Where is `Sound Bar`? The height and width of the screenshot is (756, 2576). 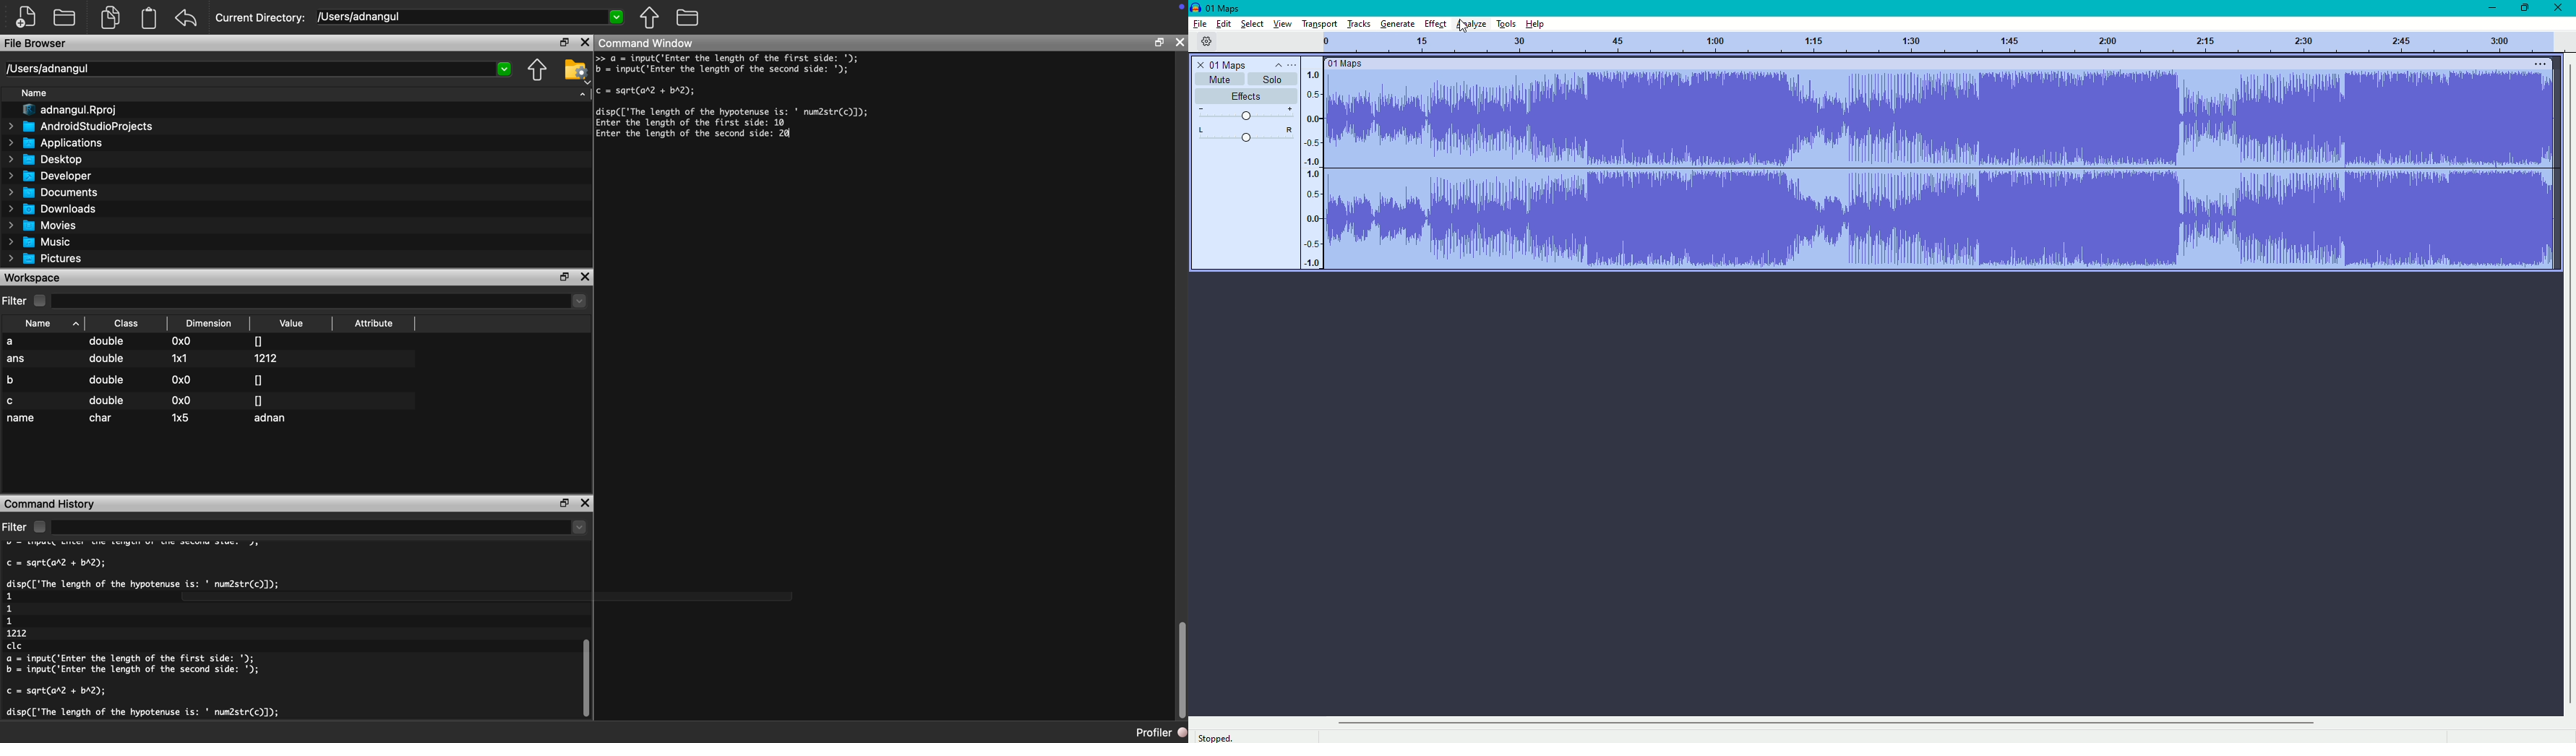 Sound Bar is located at coordinates (1944, 171).